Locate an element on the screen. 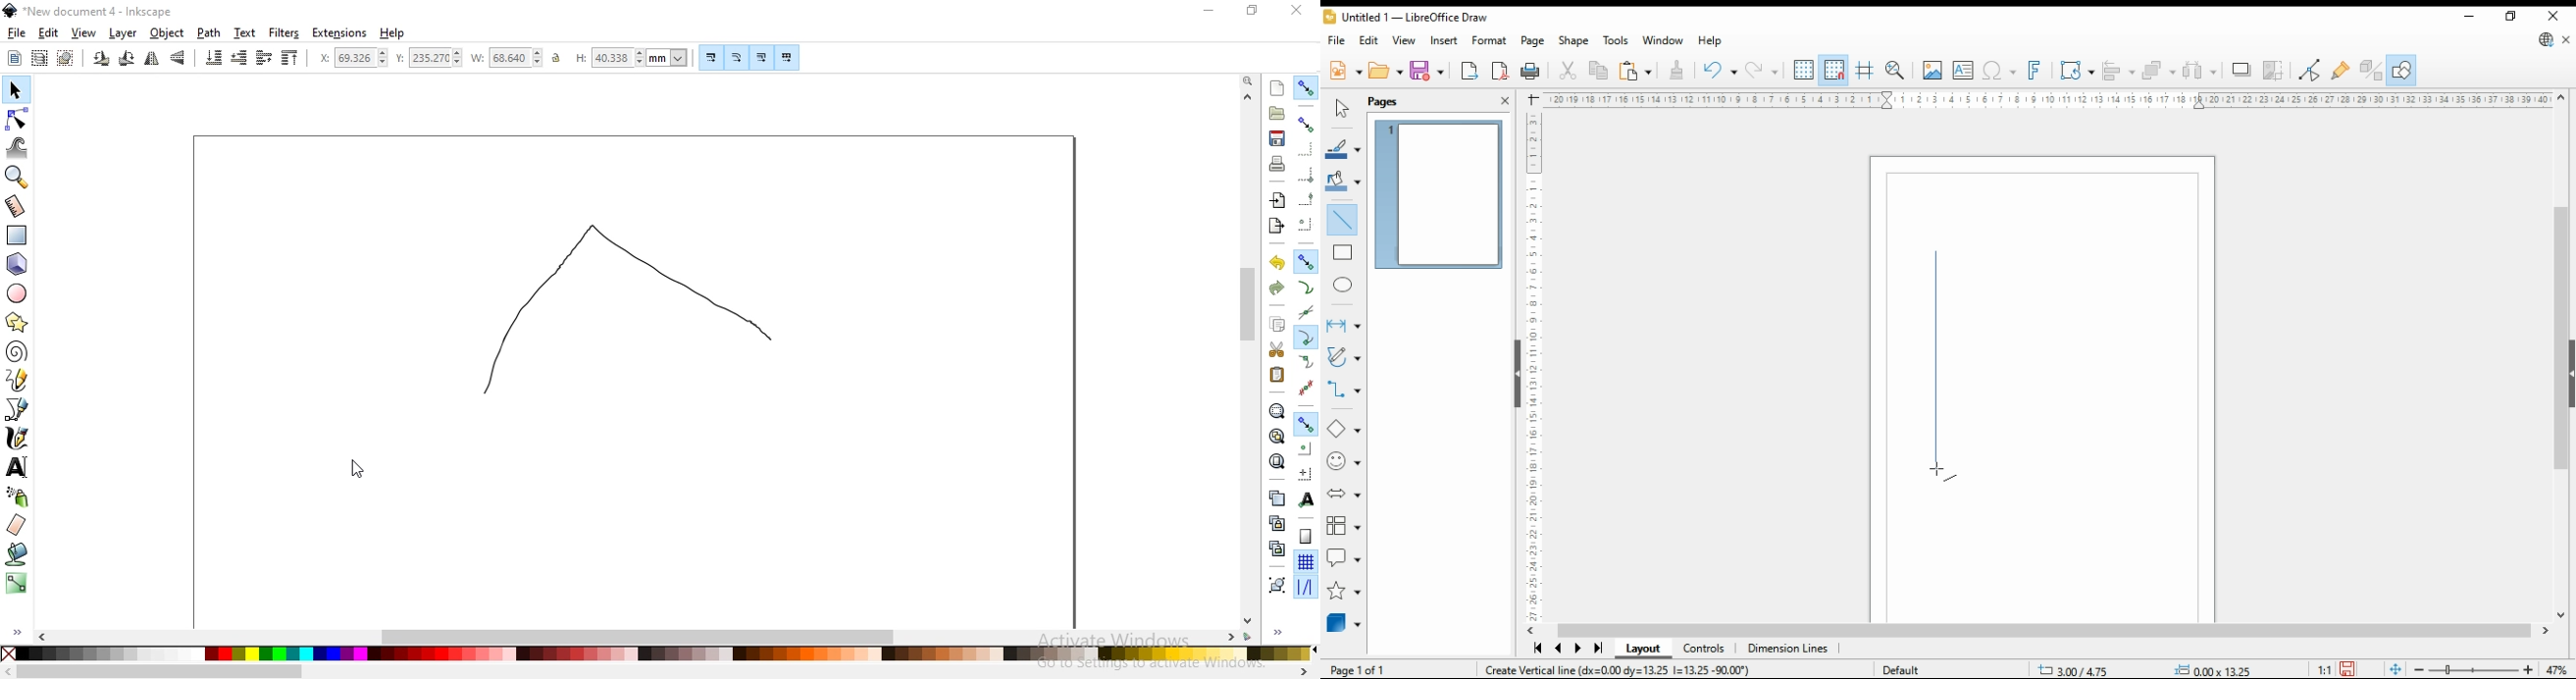 The image size is (2576, 700). helplines for moving is located at coordinates (1866, 69).